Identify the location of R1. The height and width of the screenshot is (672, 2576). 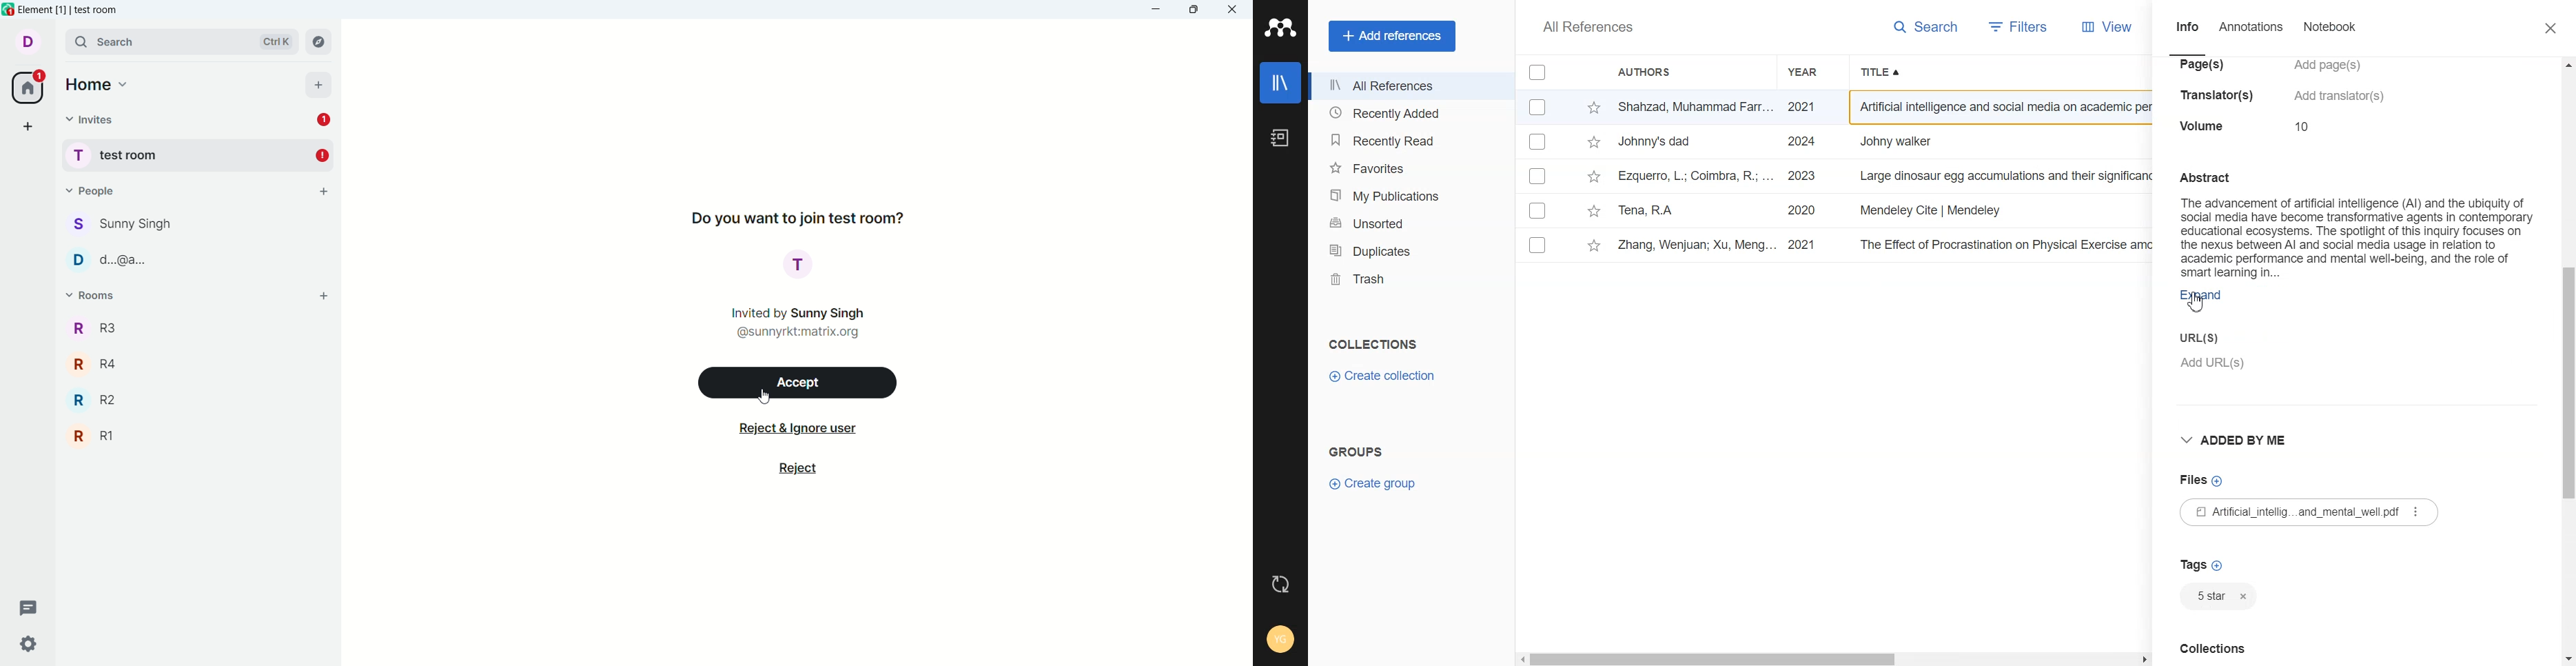
(196, 436).